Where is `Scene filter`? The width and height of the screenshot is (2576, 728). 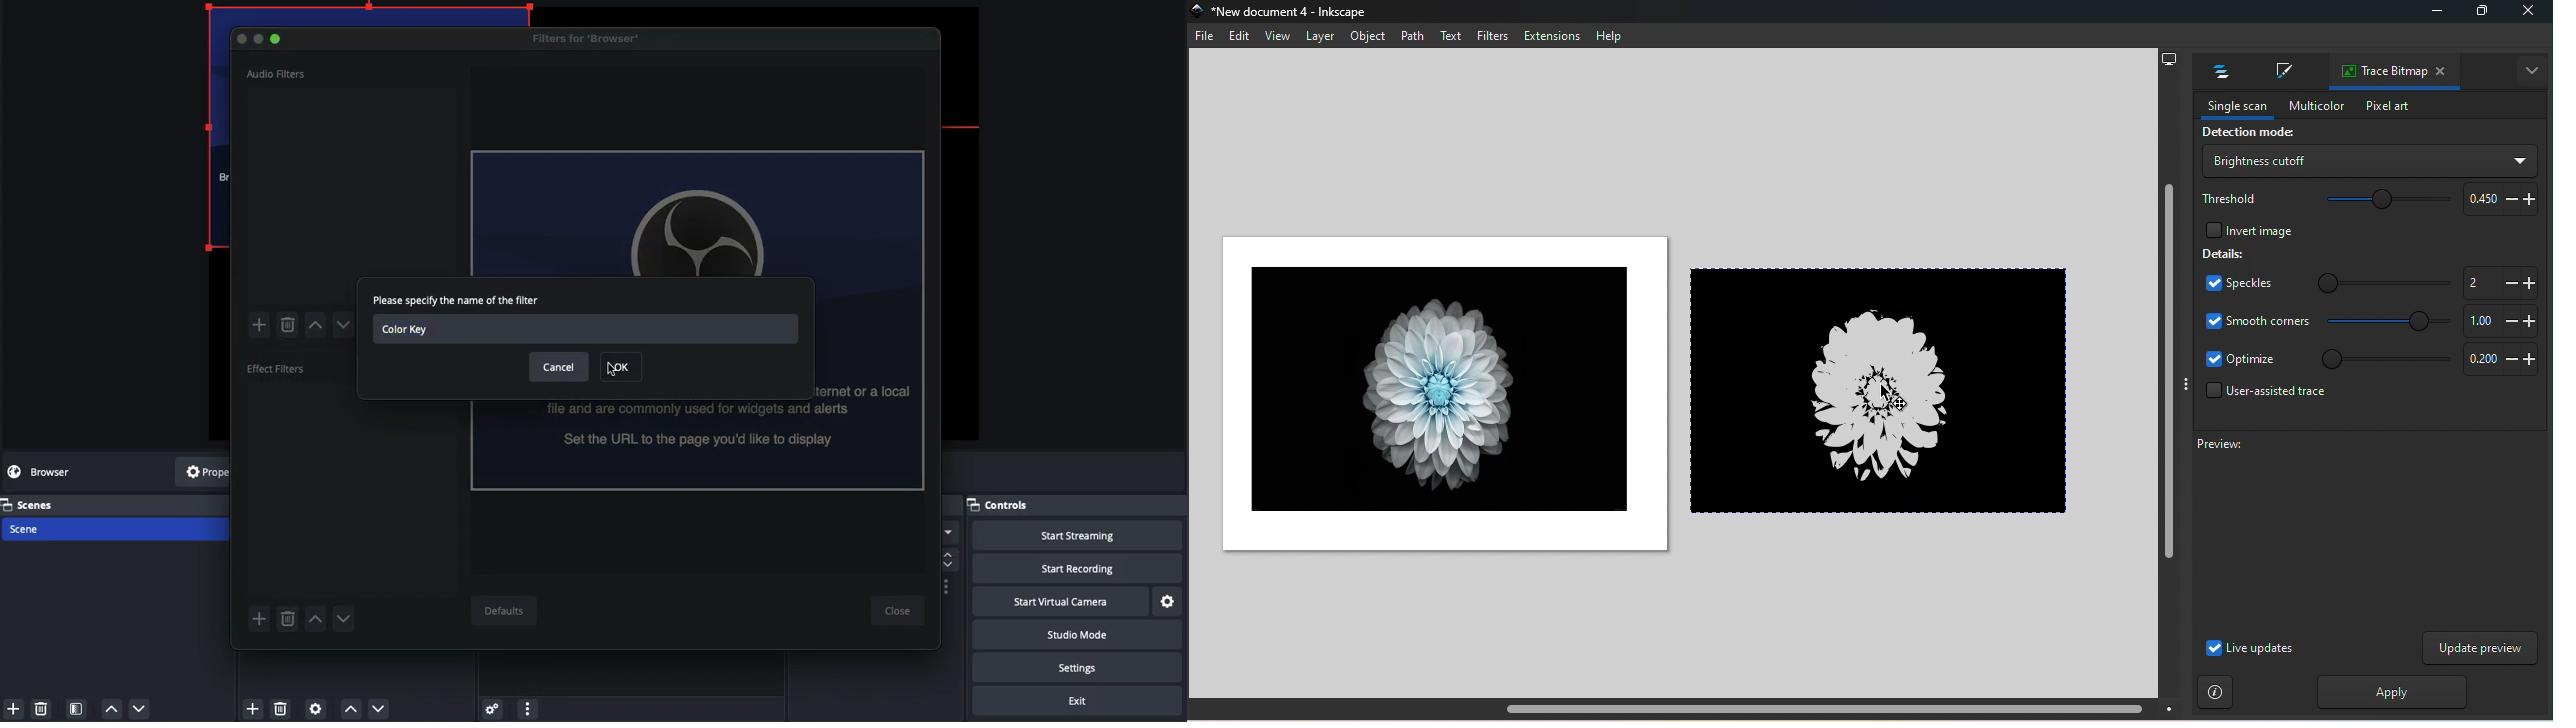 Scene filter is located at coordinates (78, 709).